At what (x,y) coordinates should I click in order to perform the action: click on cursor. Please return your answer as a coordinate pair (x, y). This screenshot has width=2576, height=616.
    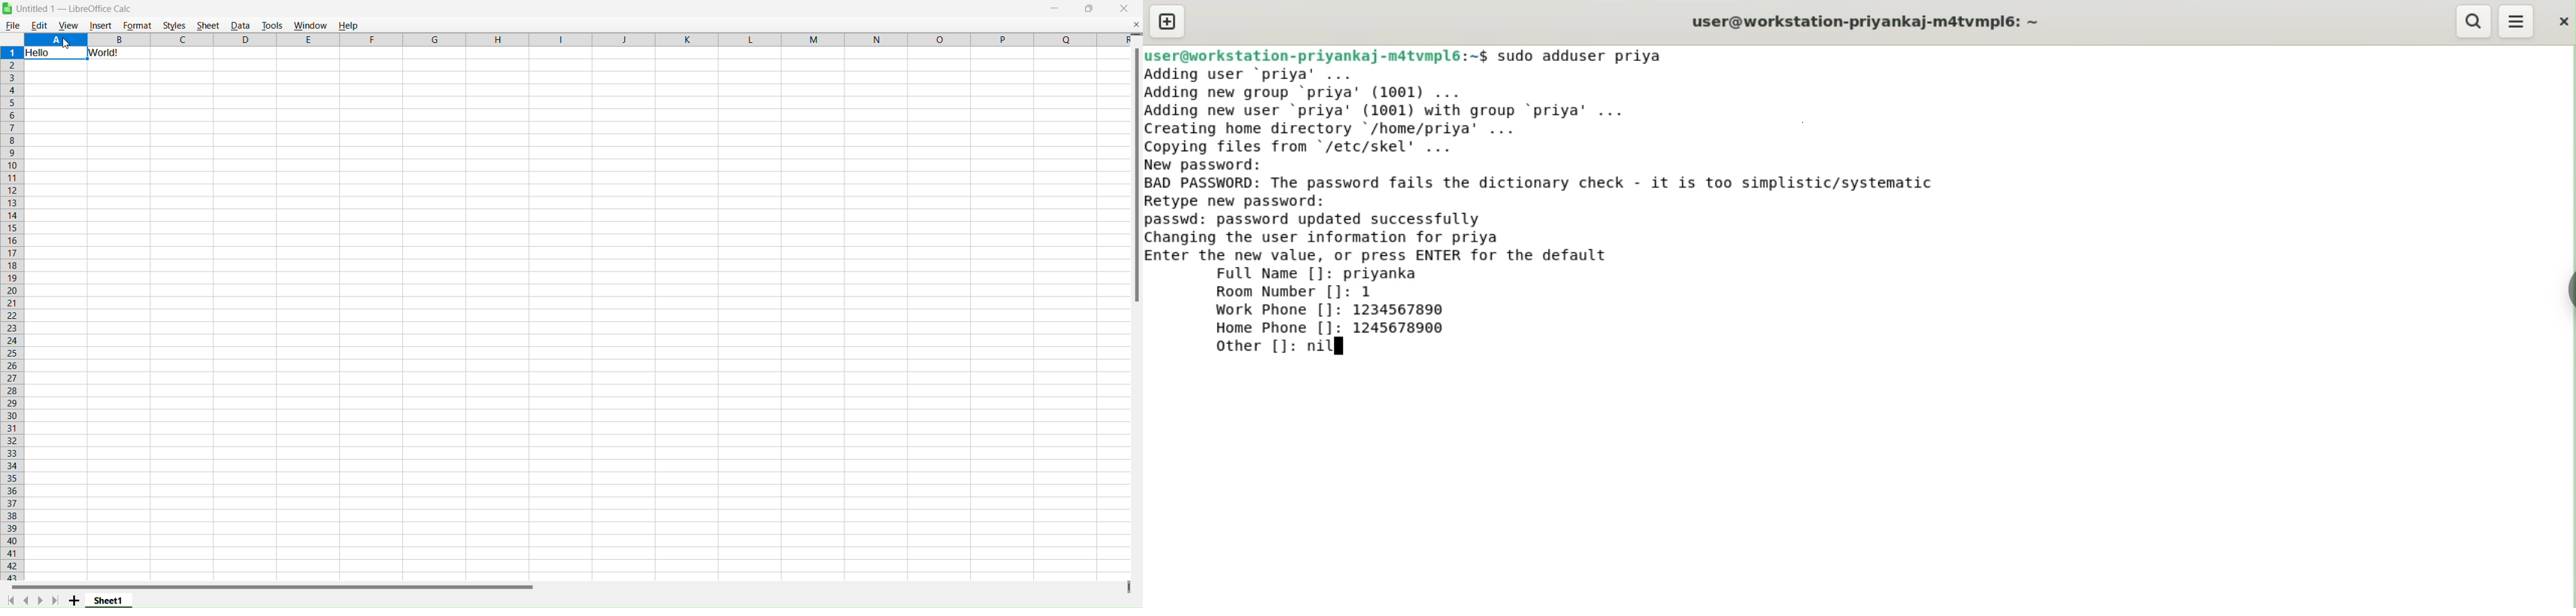
    Looking at the image, I should click on (67, 43).